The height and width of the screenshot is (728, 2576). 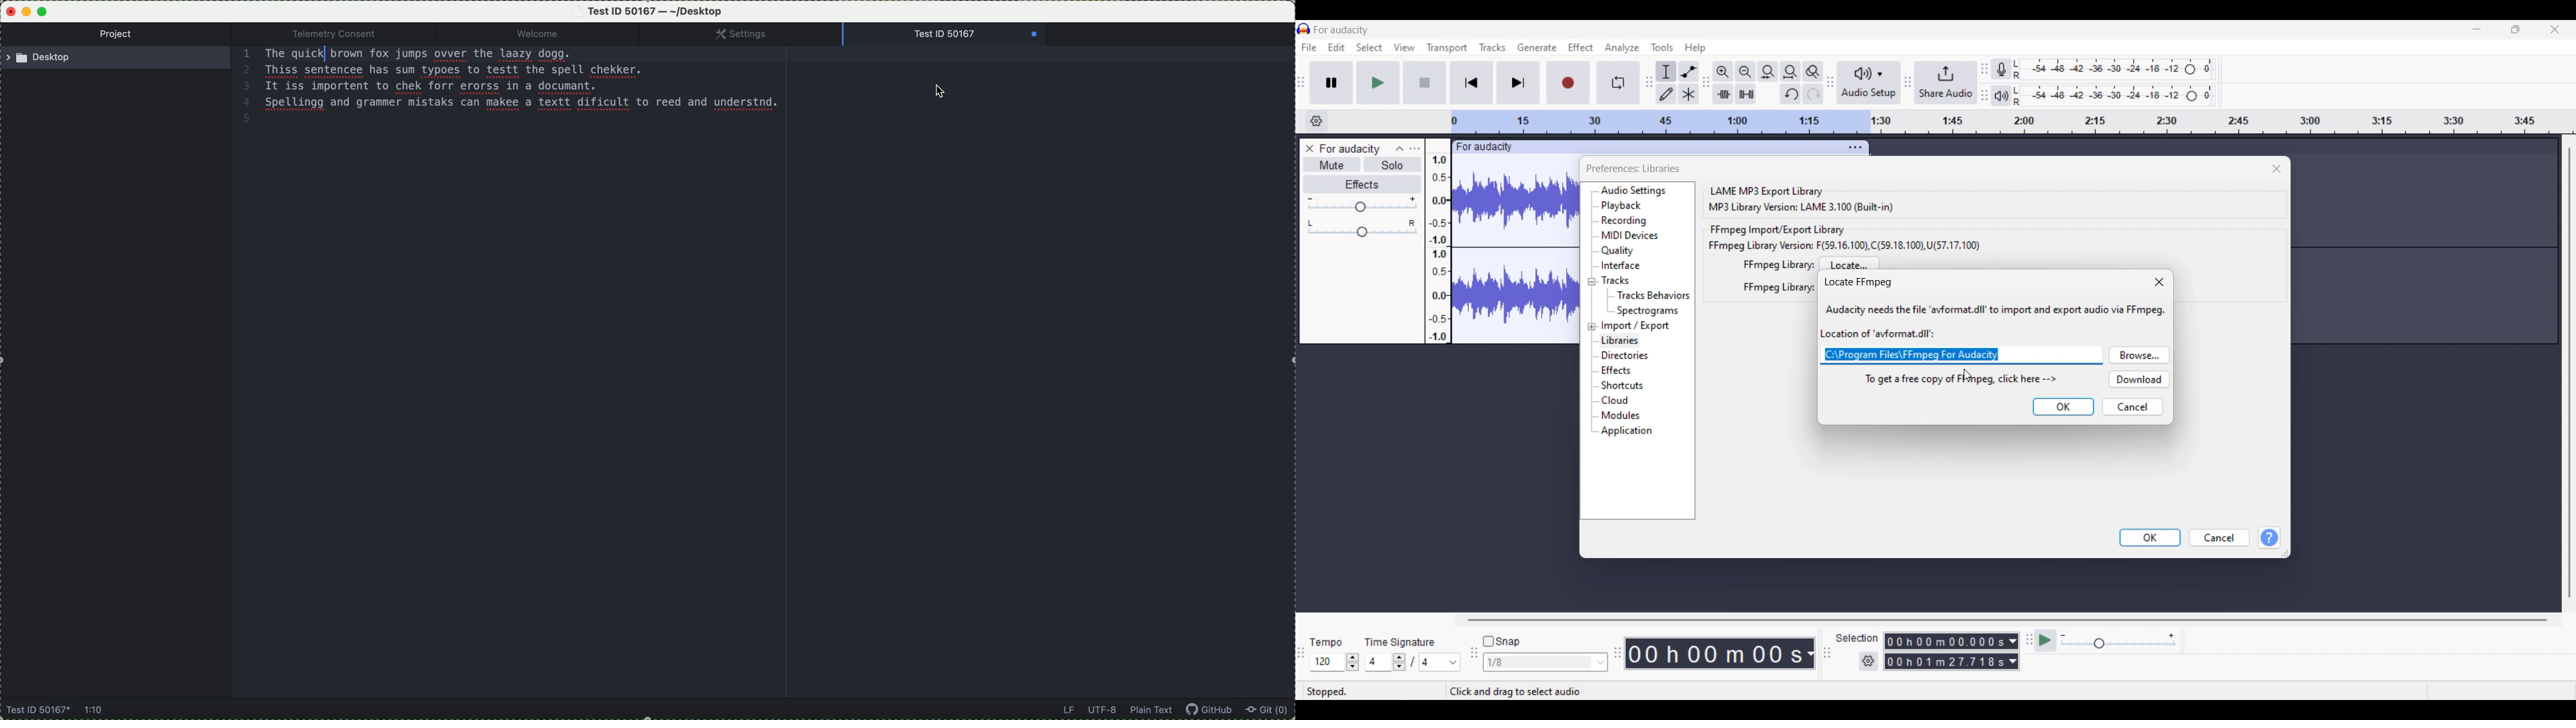 I want to click on Recording, so click(x=1625, y=221).